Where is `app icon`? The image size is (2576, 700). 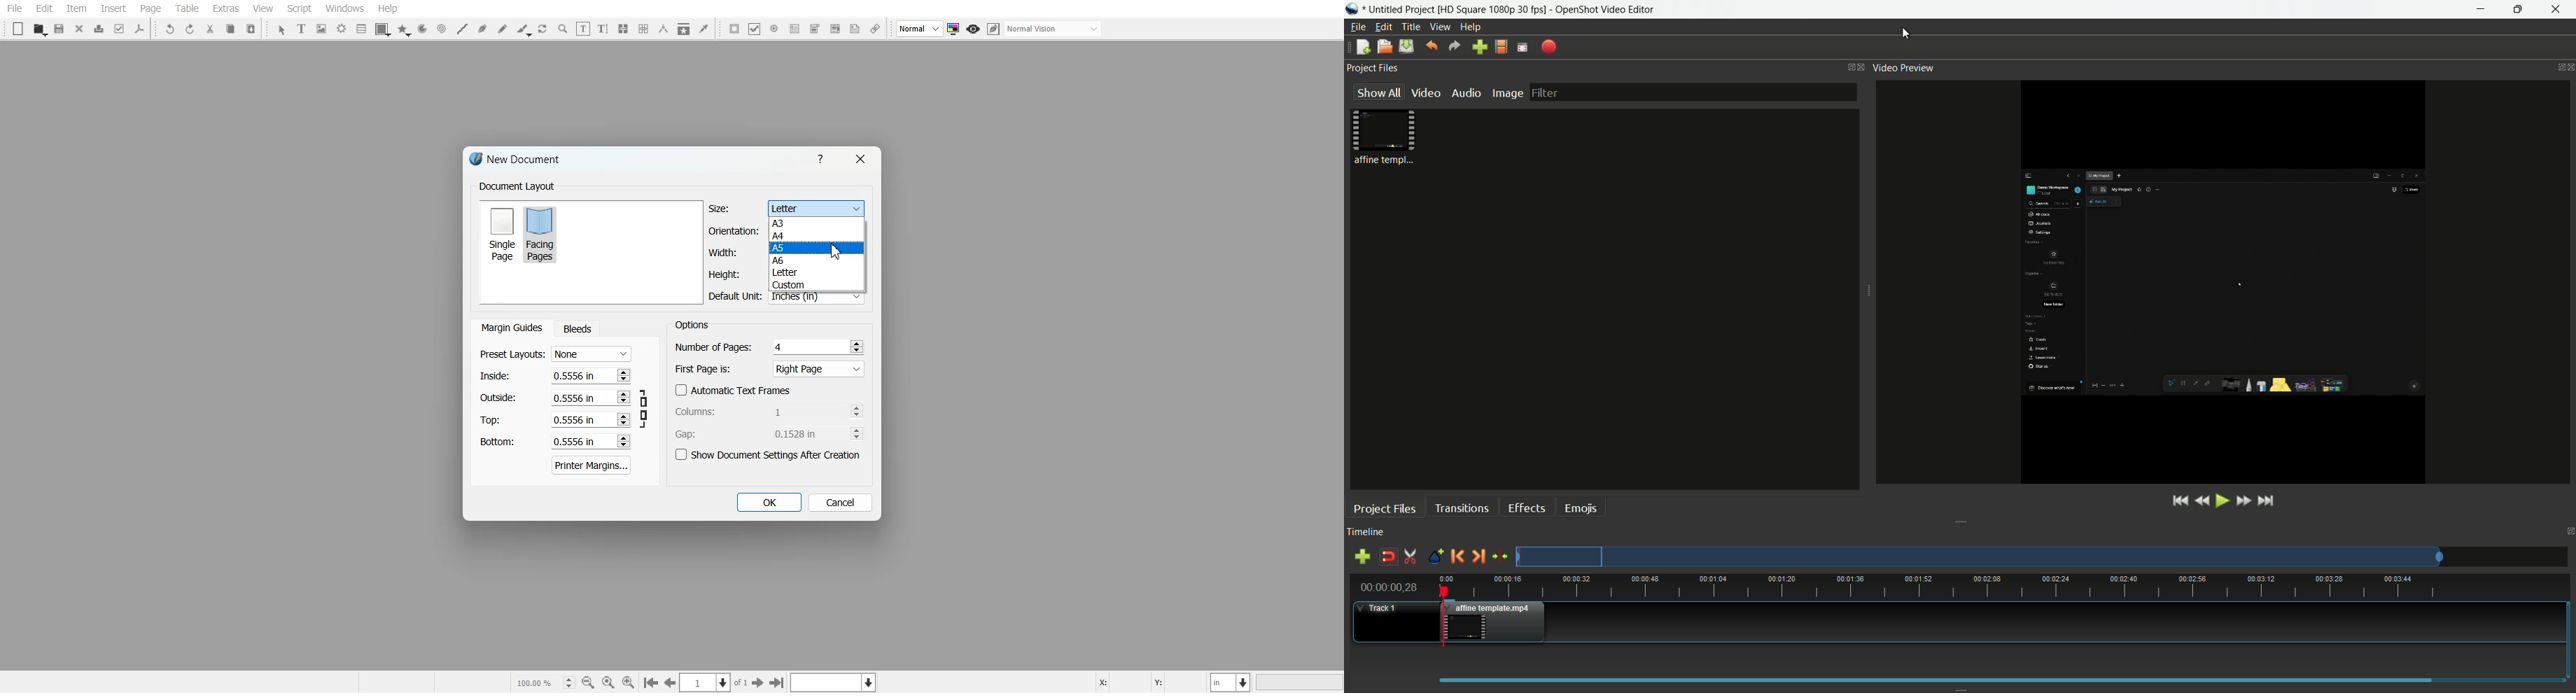
app icon is located at coordinates (1352, 9).